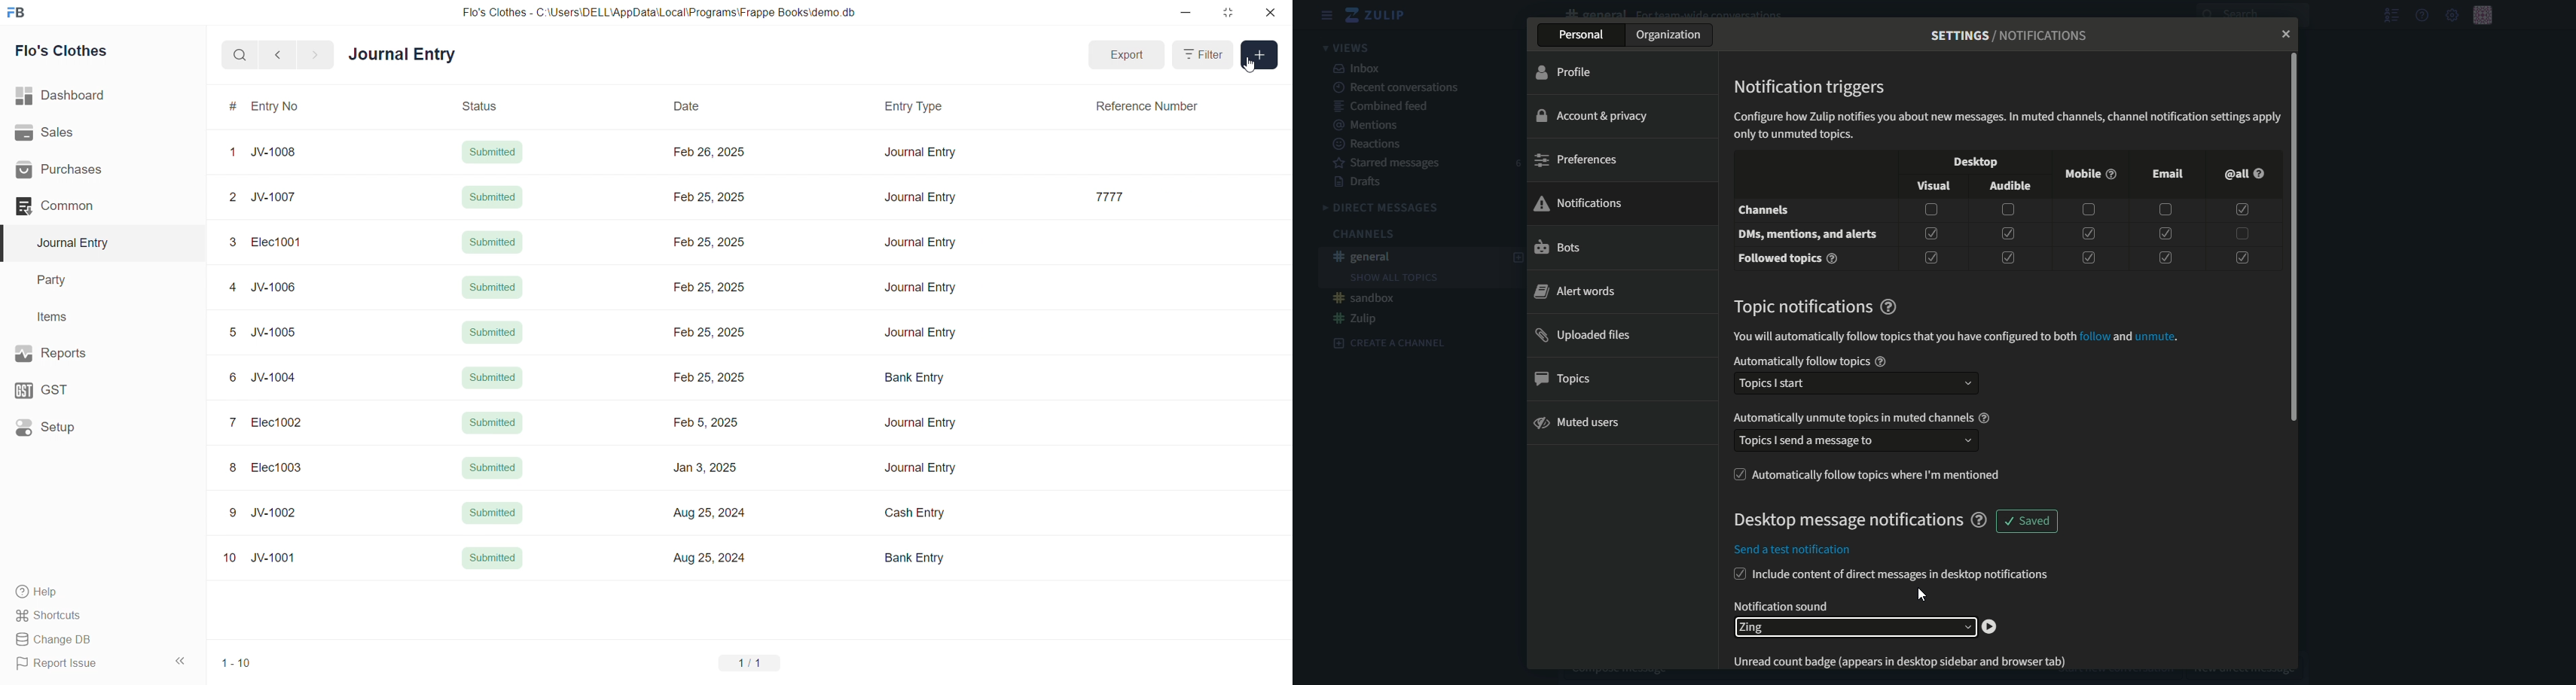  I want to click on Submitted, so click(493, 558).